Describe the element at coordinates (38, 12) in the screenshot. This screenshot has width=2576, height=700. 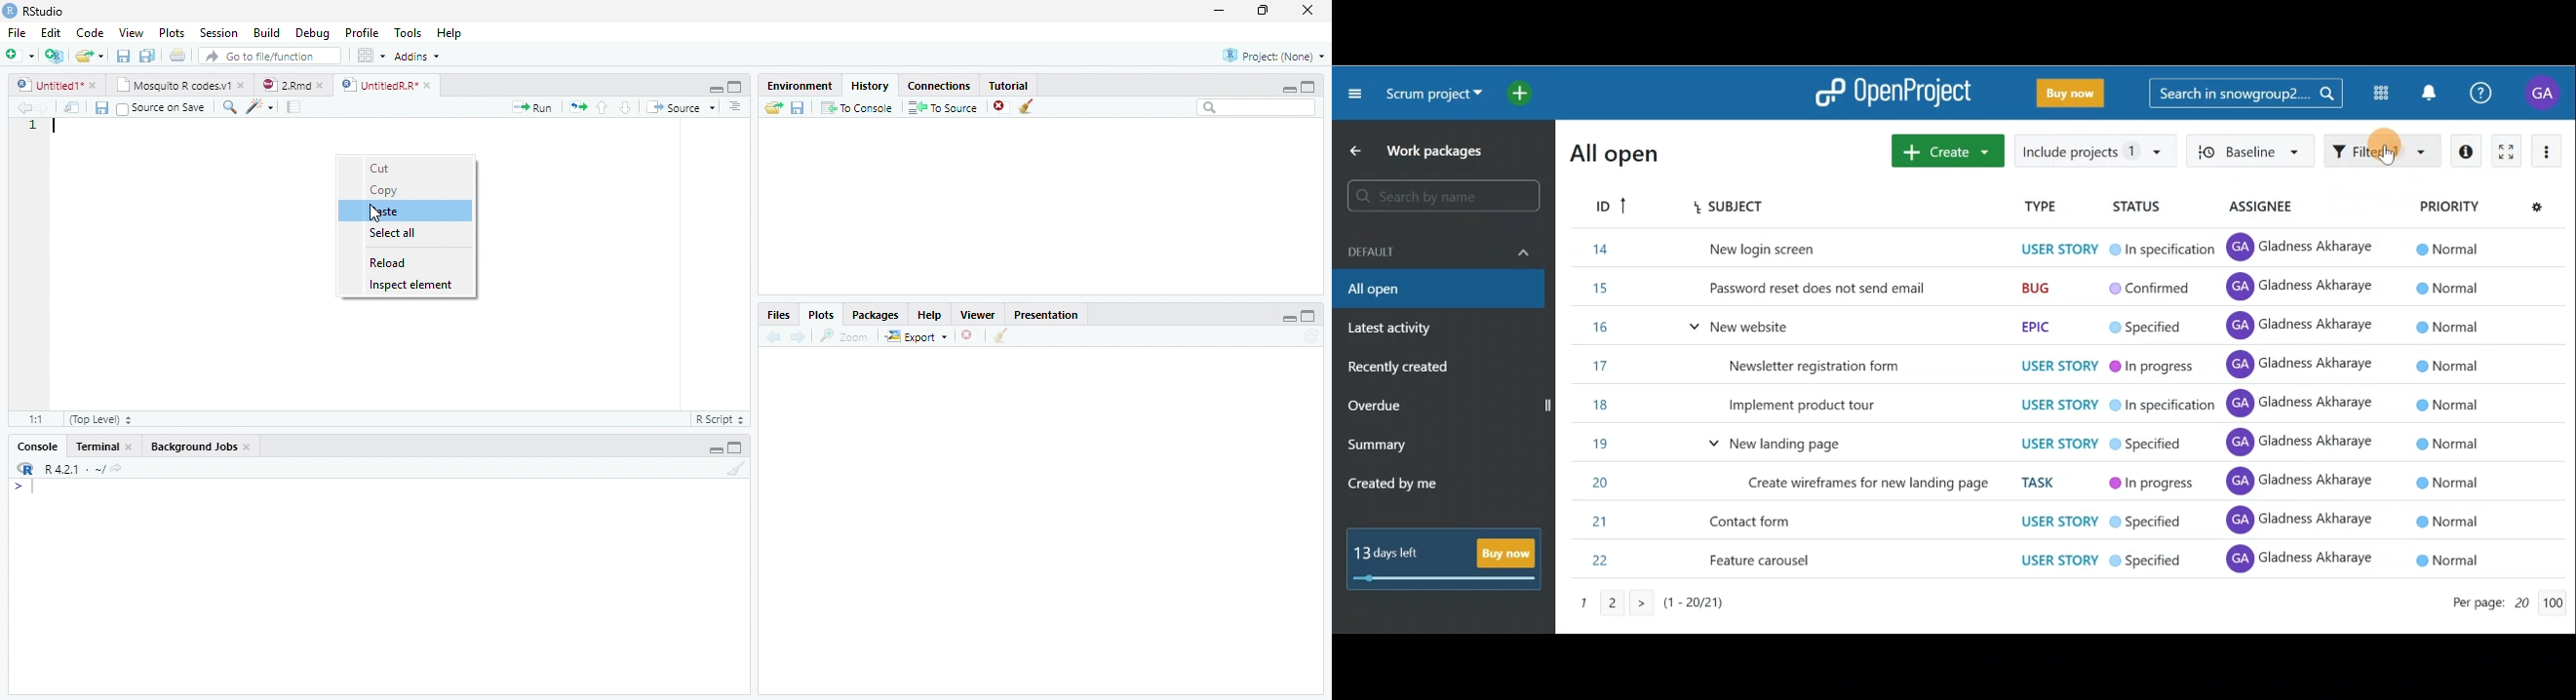
I see `RStudio` at that location.